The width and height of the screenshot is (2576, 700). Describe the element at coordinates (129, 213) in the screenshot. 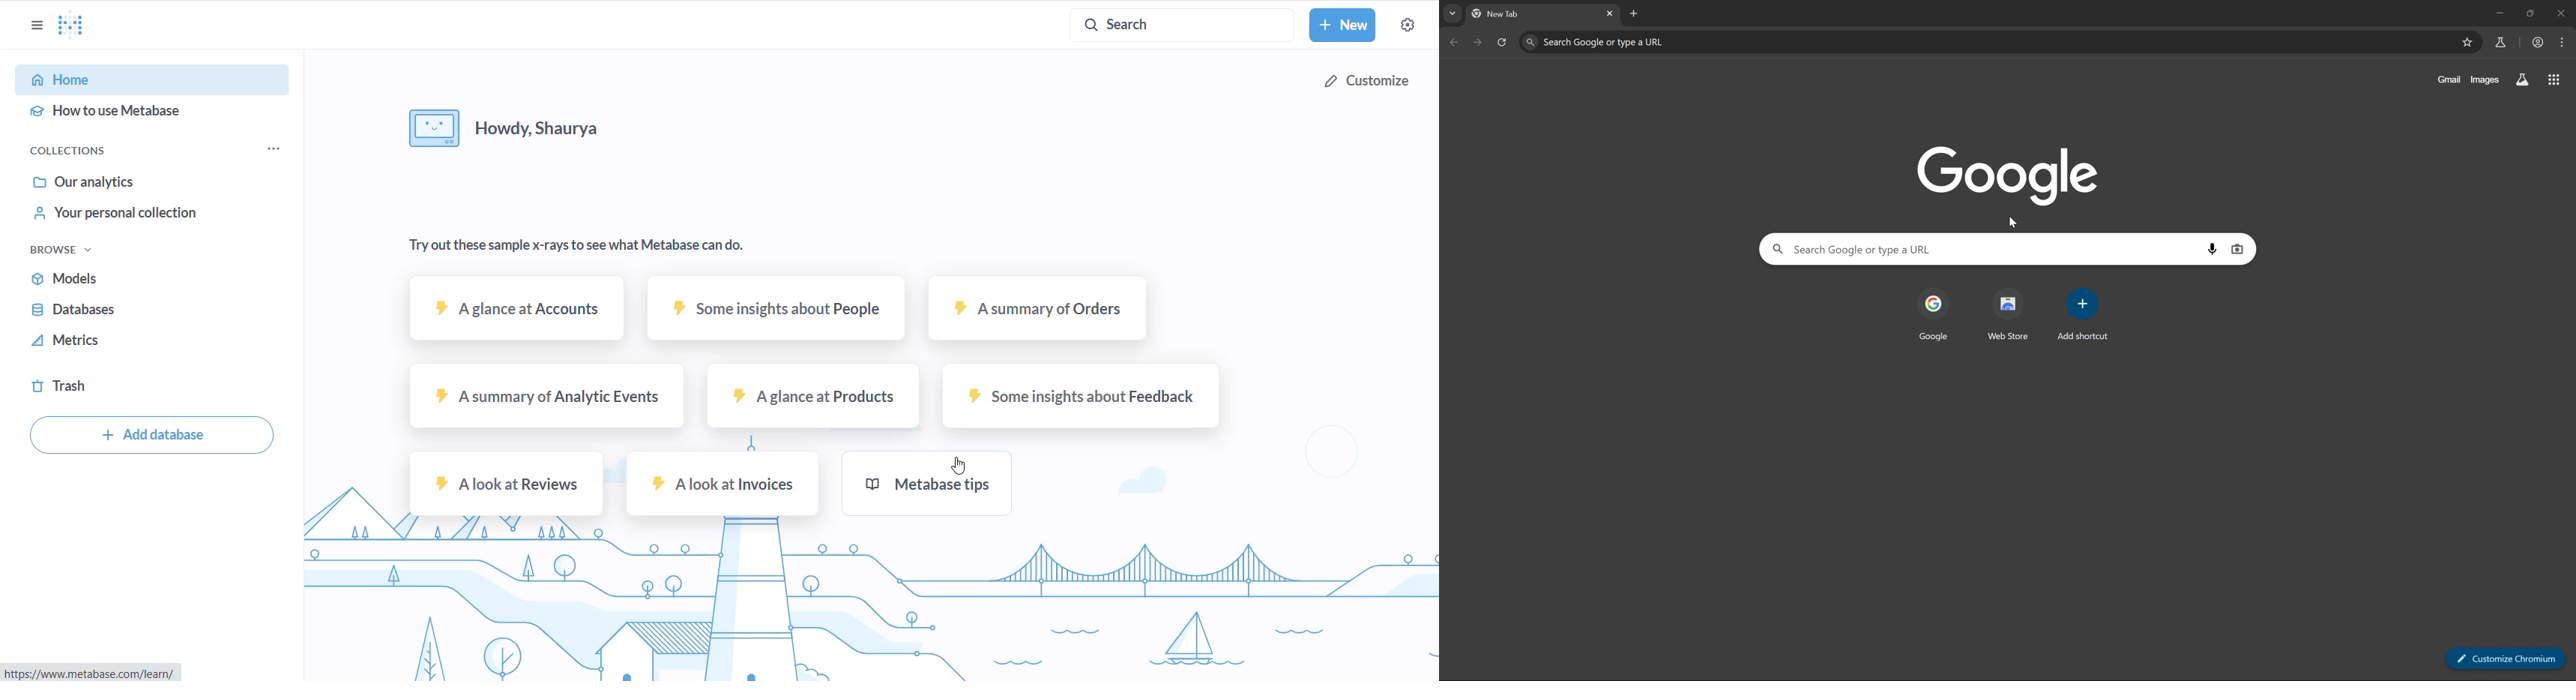

I see `your personal collection` at that location.